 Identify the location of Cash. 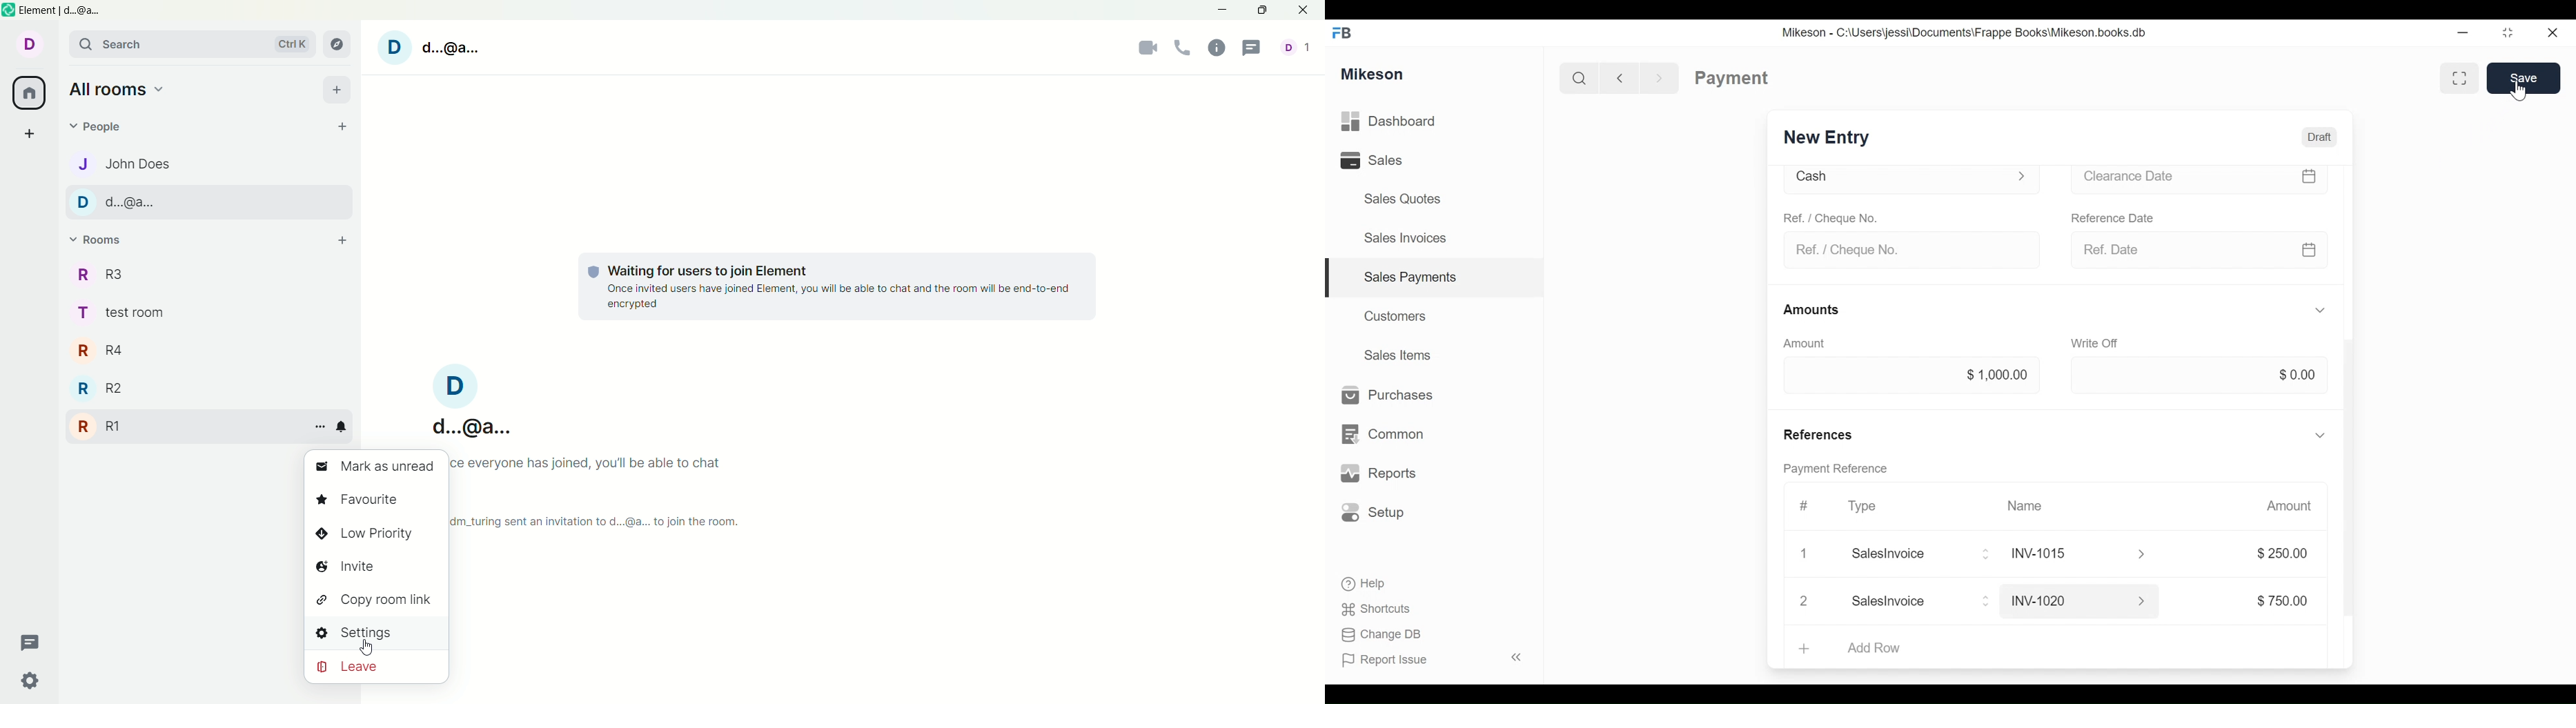
(1906, 179).